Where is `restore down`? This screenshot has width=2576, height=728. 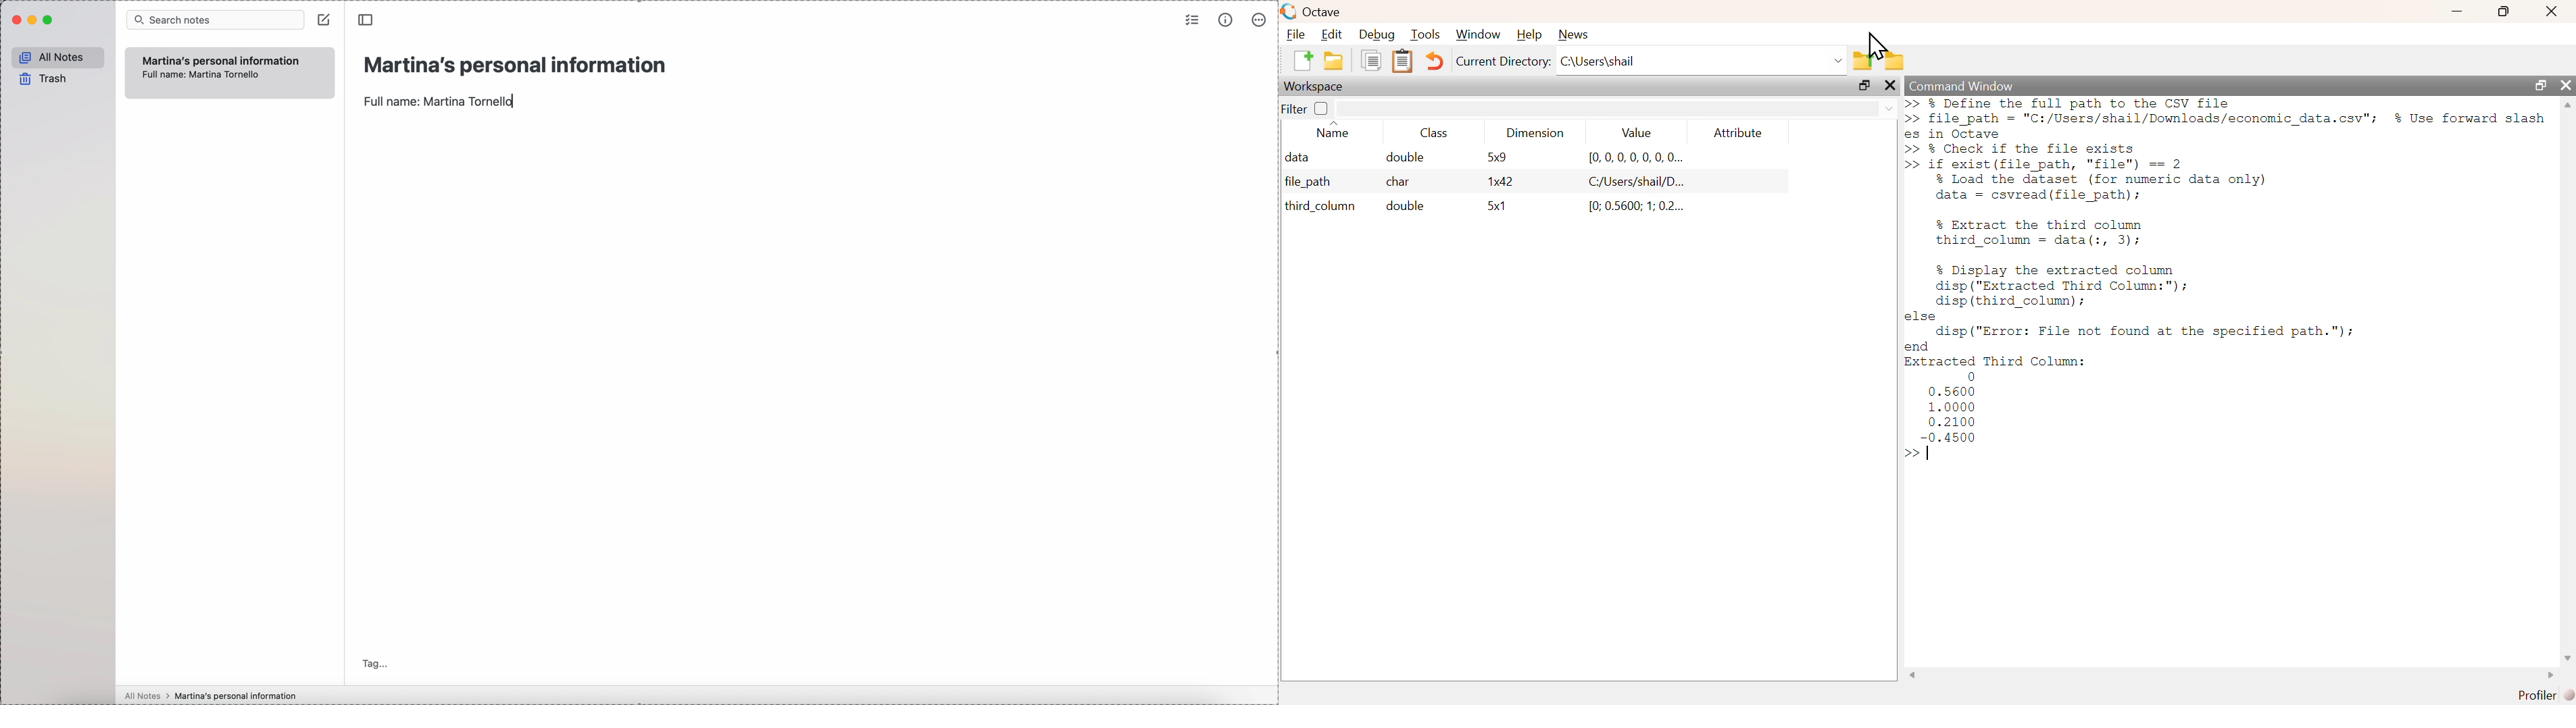 restore down is located at coordinates (2498, 11).